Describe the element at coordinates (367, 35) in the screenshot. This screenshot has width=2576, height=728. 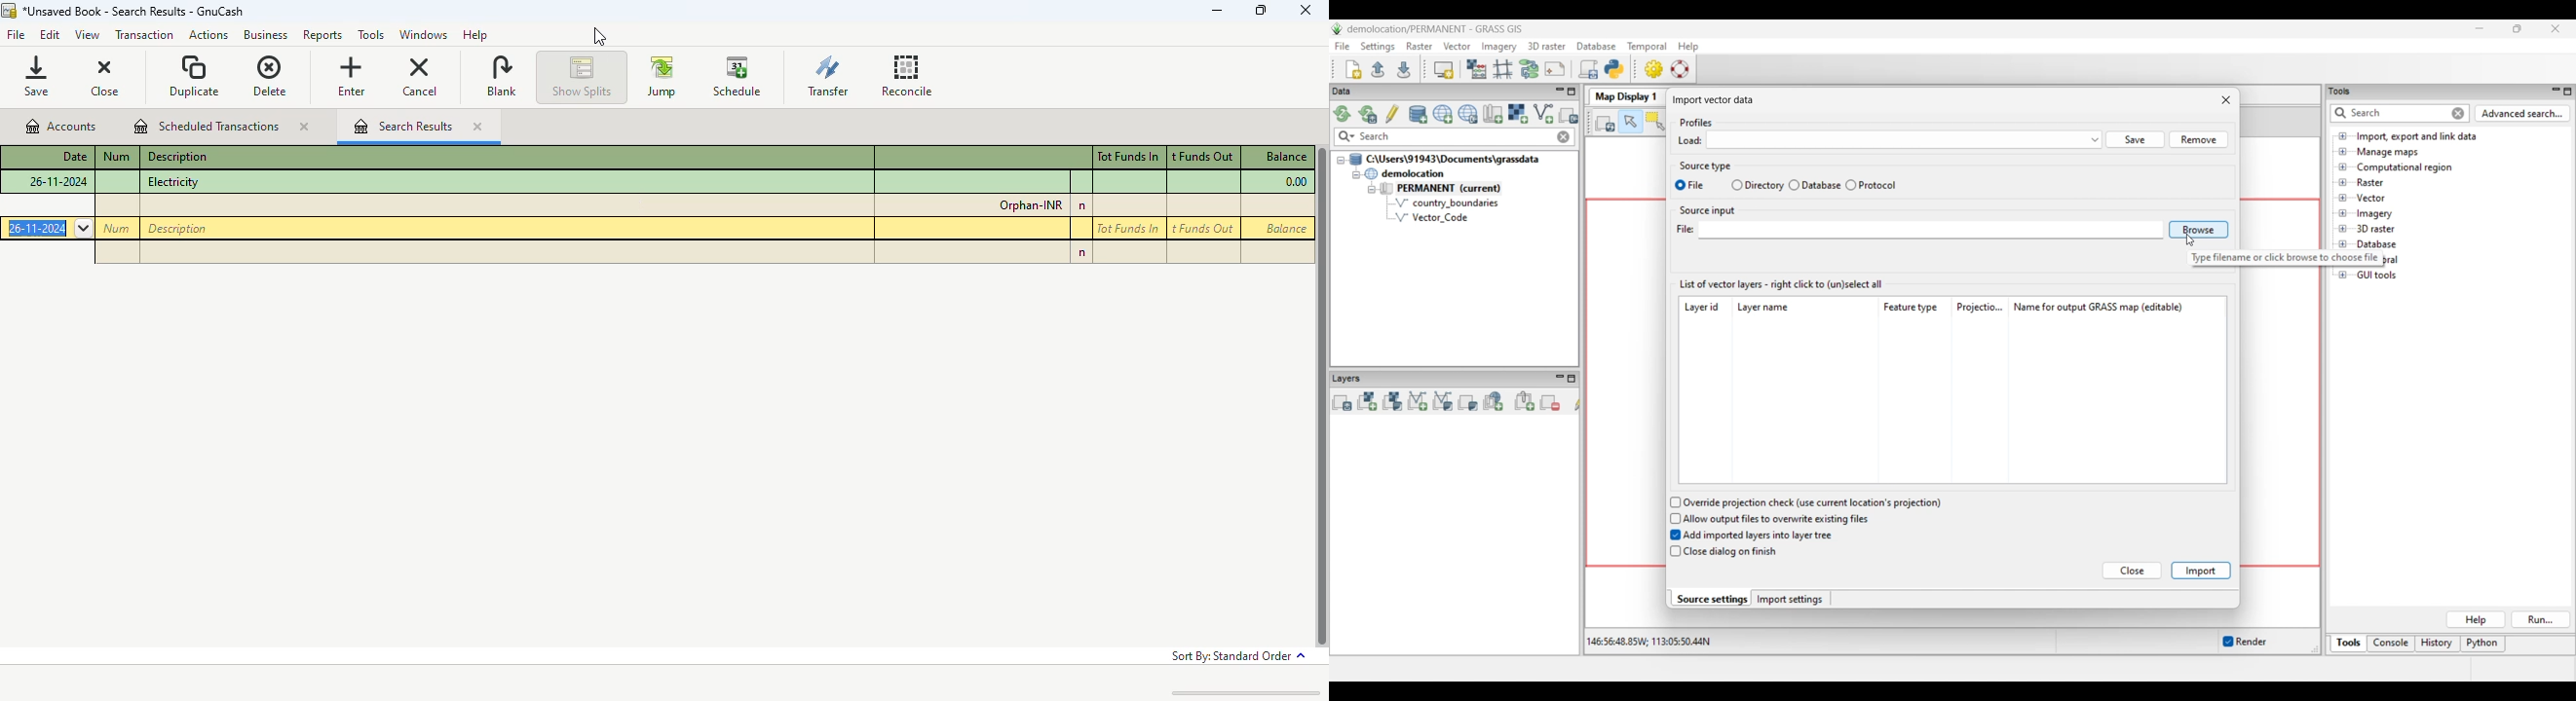
I see `tools` at that location.